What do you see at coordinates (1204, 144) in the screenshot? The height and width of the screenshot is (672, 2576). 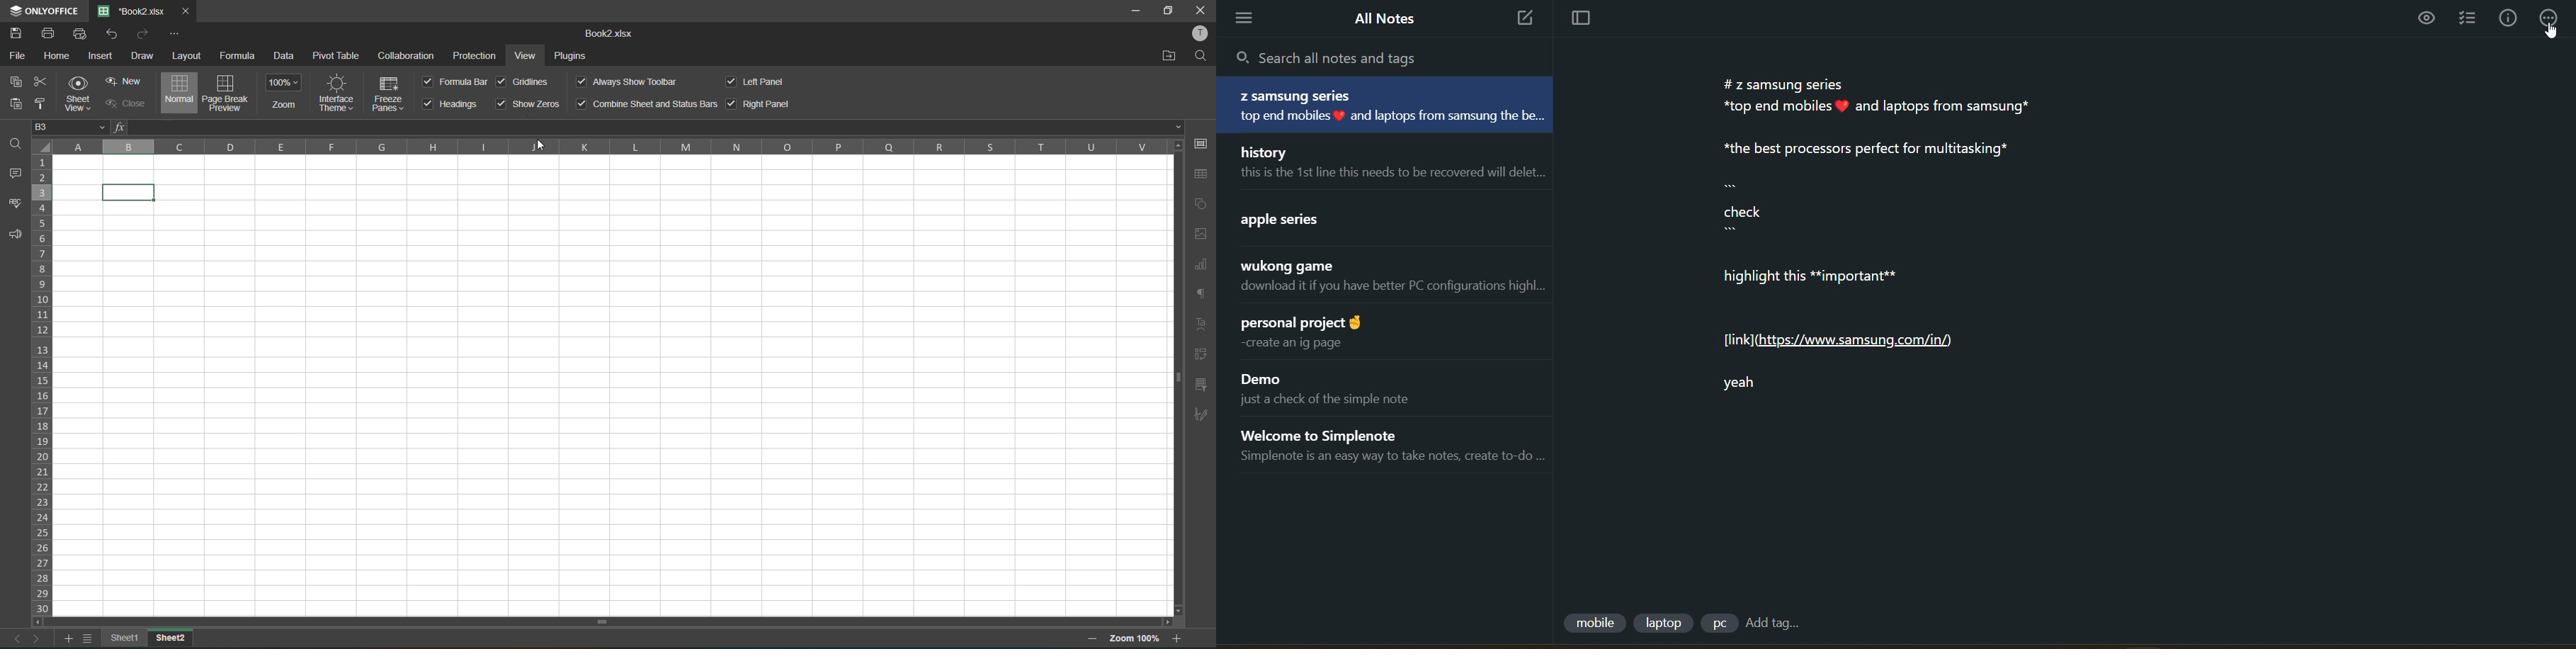 I see `cell settings` at bounding box center [1204, 144].